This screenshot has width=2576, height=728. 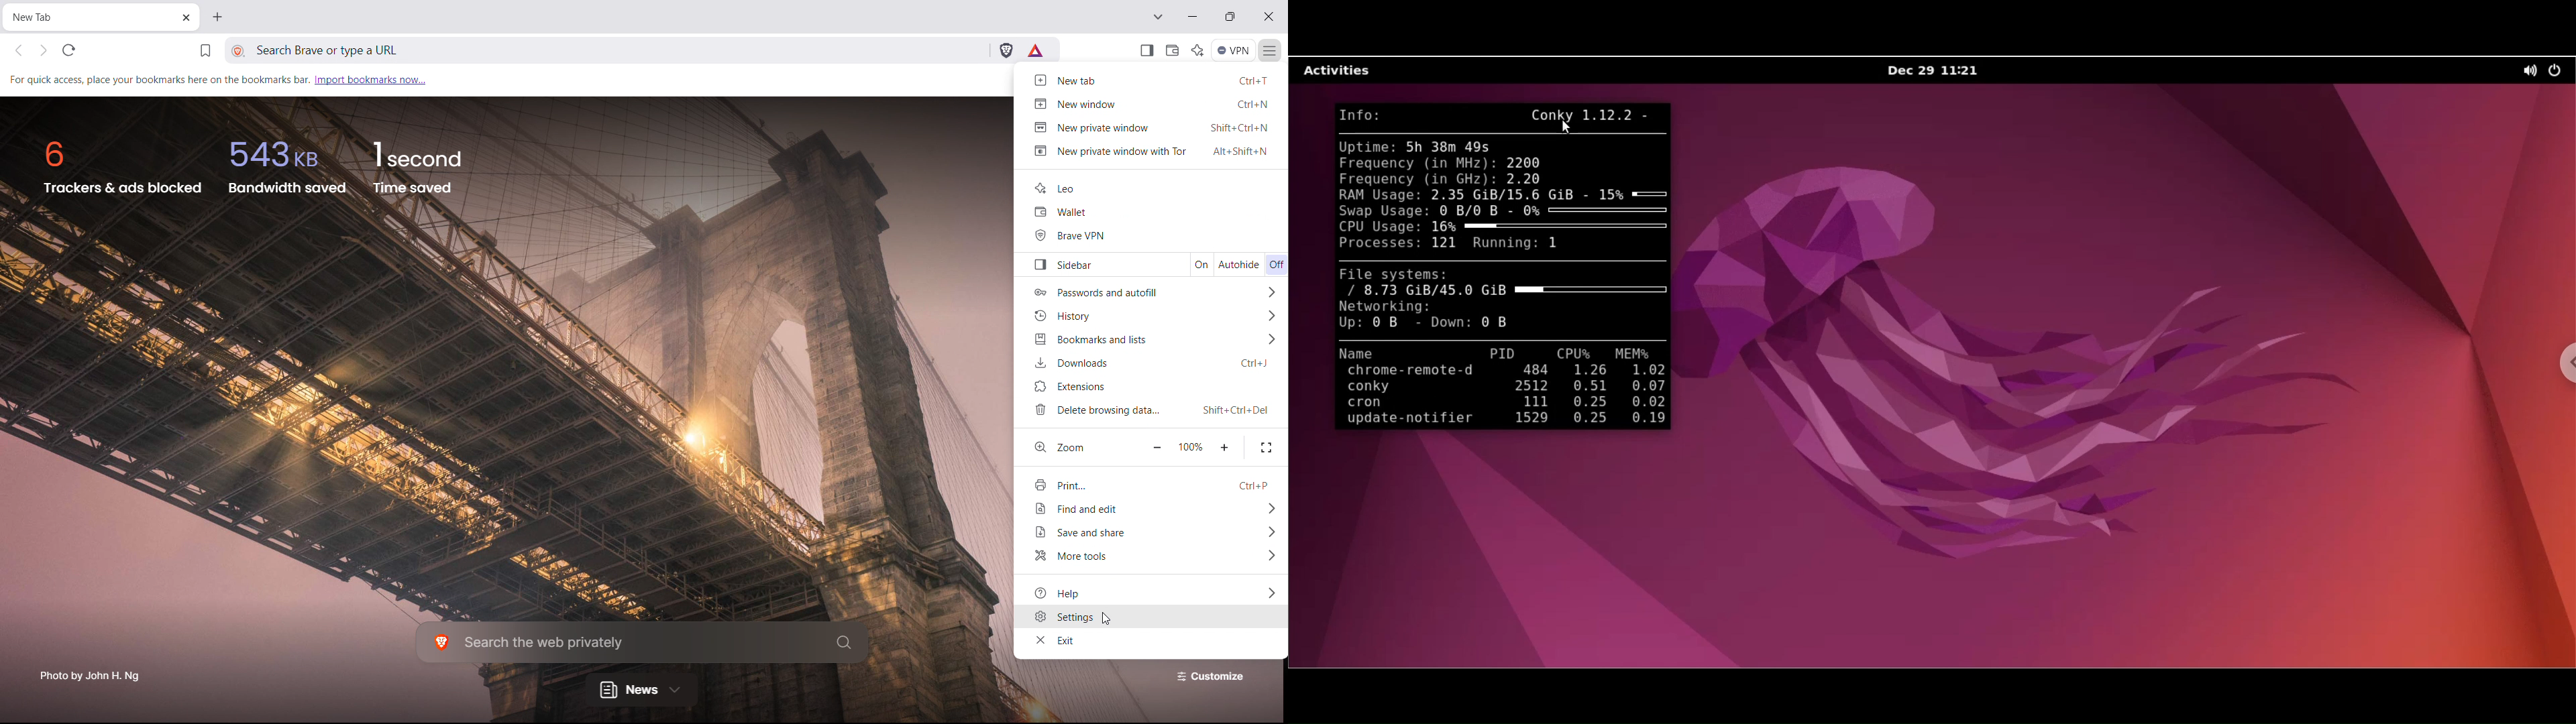 What do you see at coordinates (1036, 50) in the screenshot?
I see `brave rewards` at bounding box center [1036, 50].